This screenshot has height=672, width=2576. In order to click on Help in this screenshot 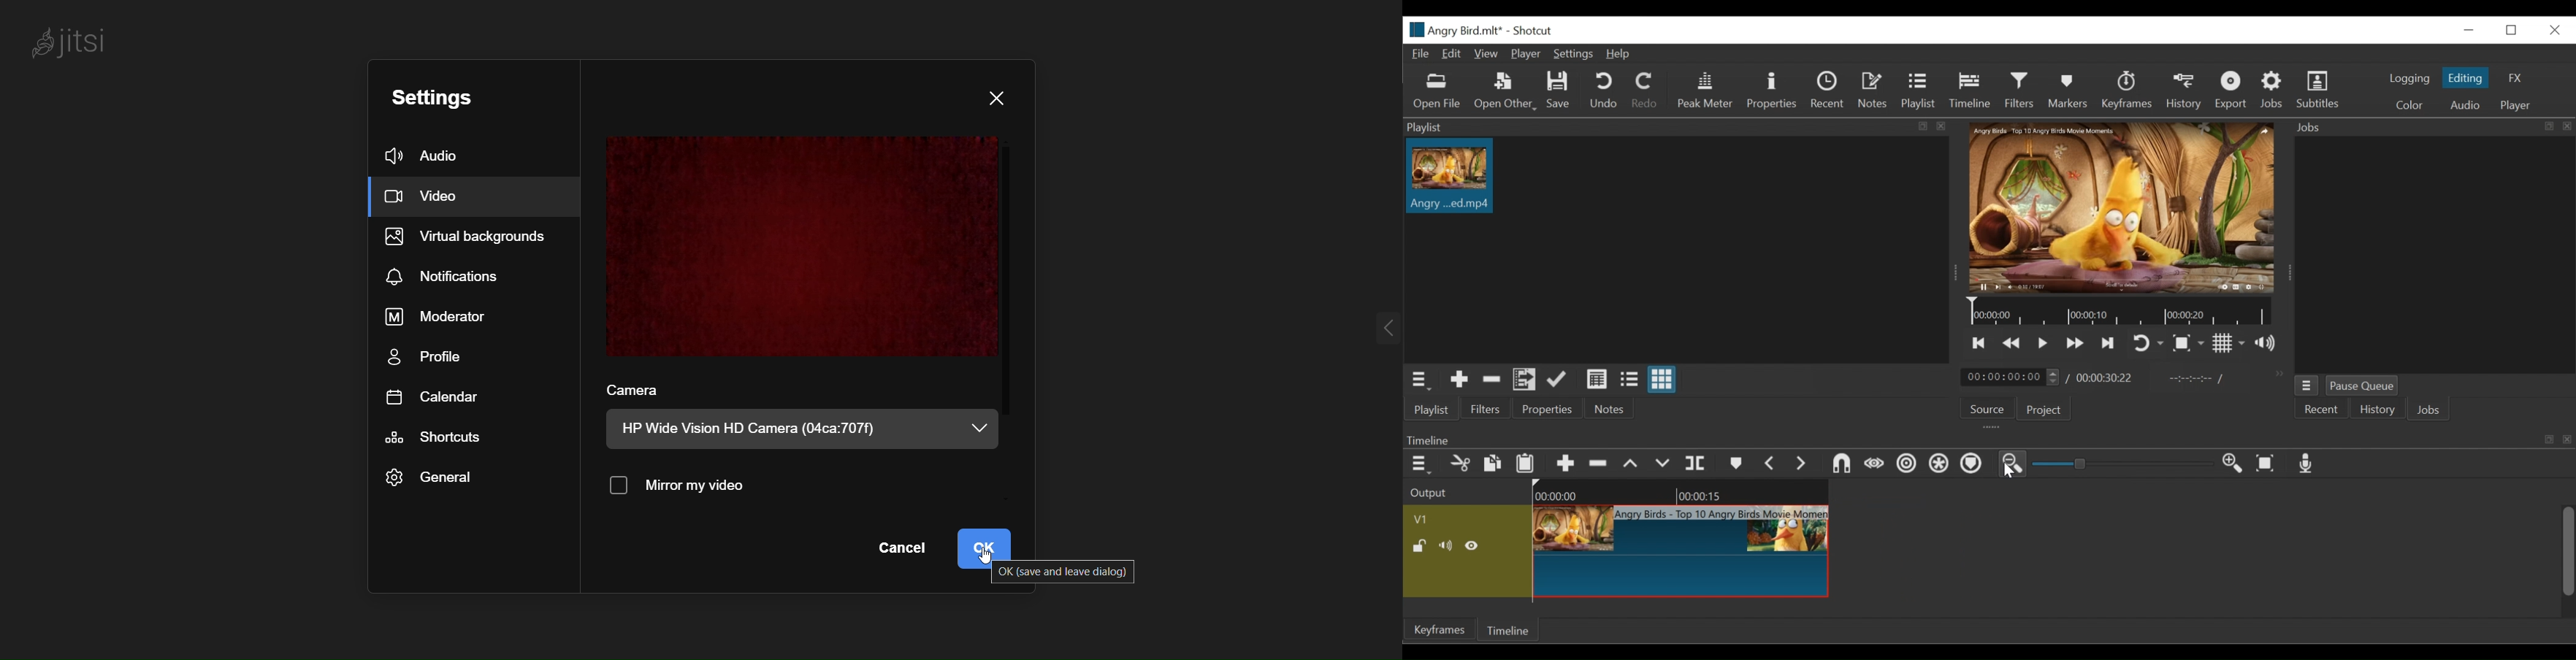, I will do `click(1622, 54)`.